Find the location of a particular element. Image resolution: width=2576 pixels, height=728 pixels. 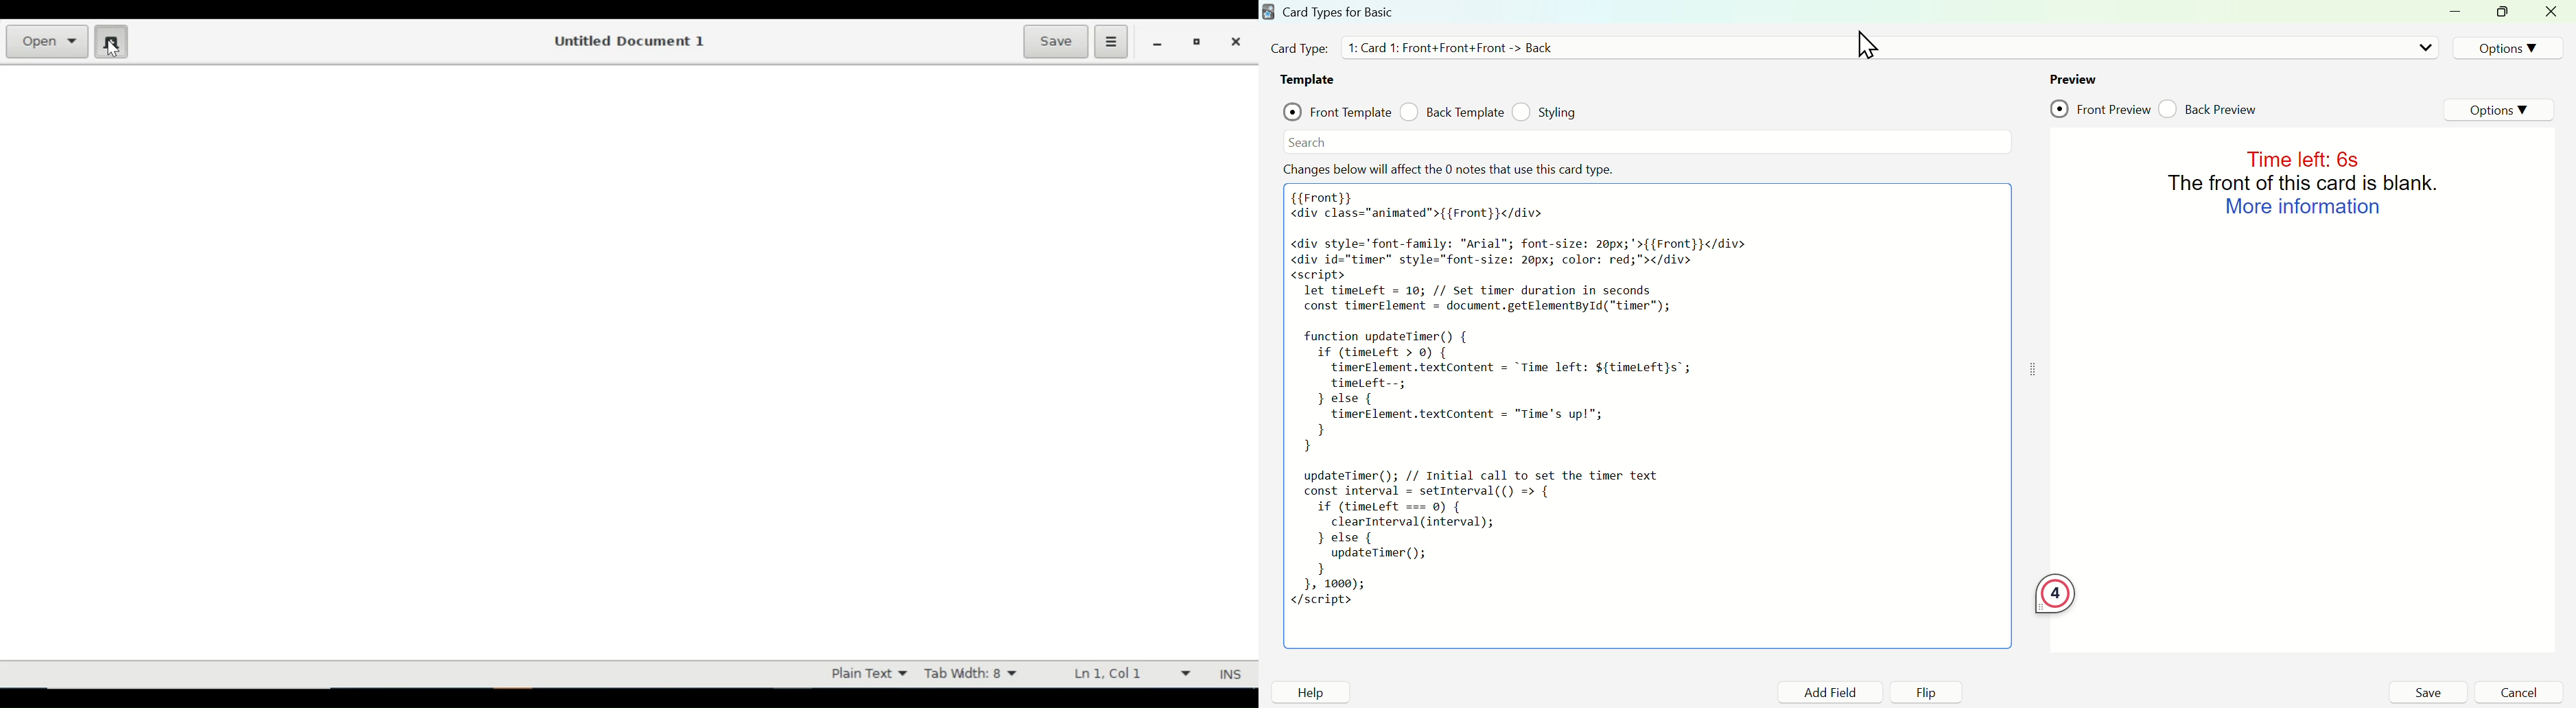

cancel is located at coordinates (2518, 692).